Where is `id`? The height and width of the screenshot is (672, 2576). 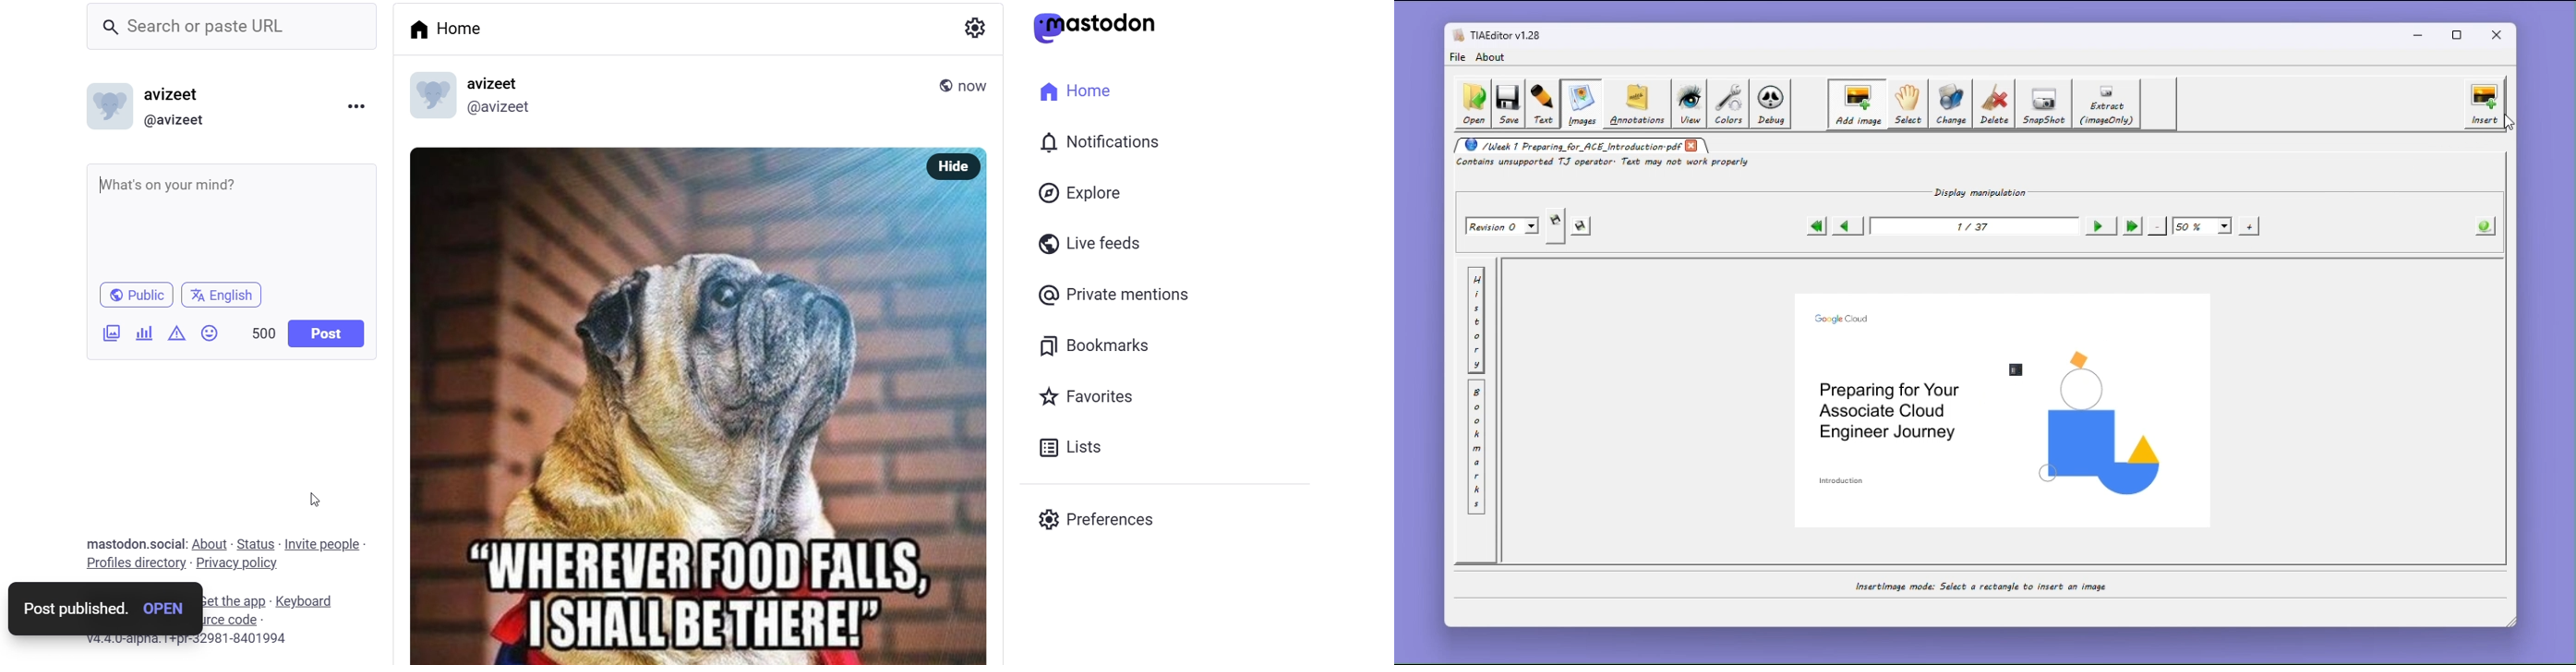
id is located at coordinates (506, 110).